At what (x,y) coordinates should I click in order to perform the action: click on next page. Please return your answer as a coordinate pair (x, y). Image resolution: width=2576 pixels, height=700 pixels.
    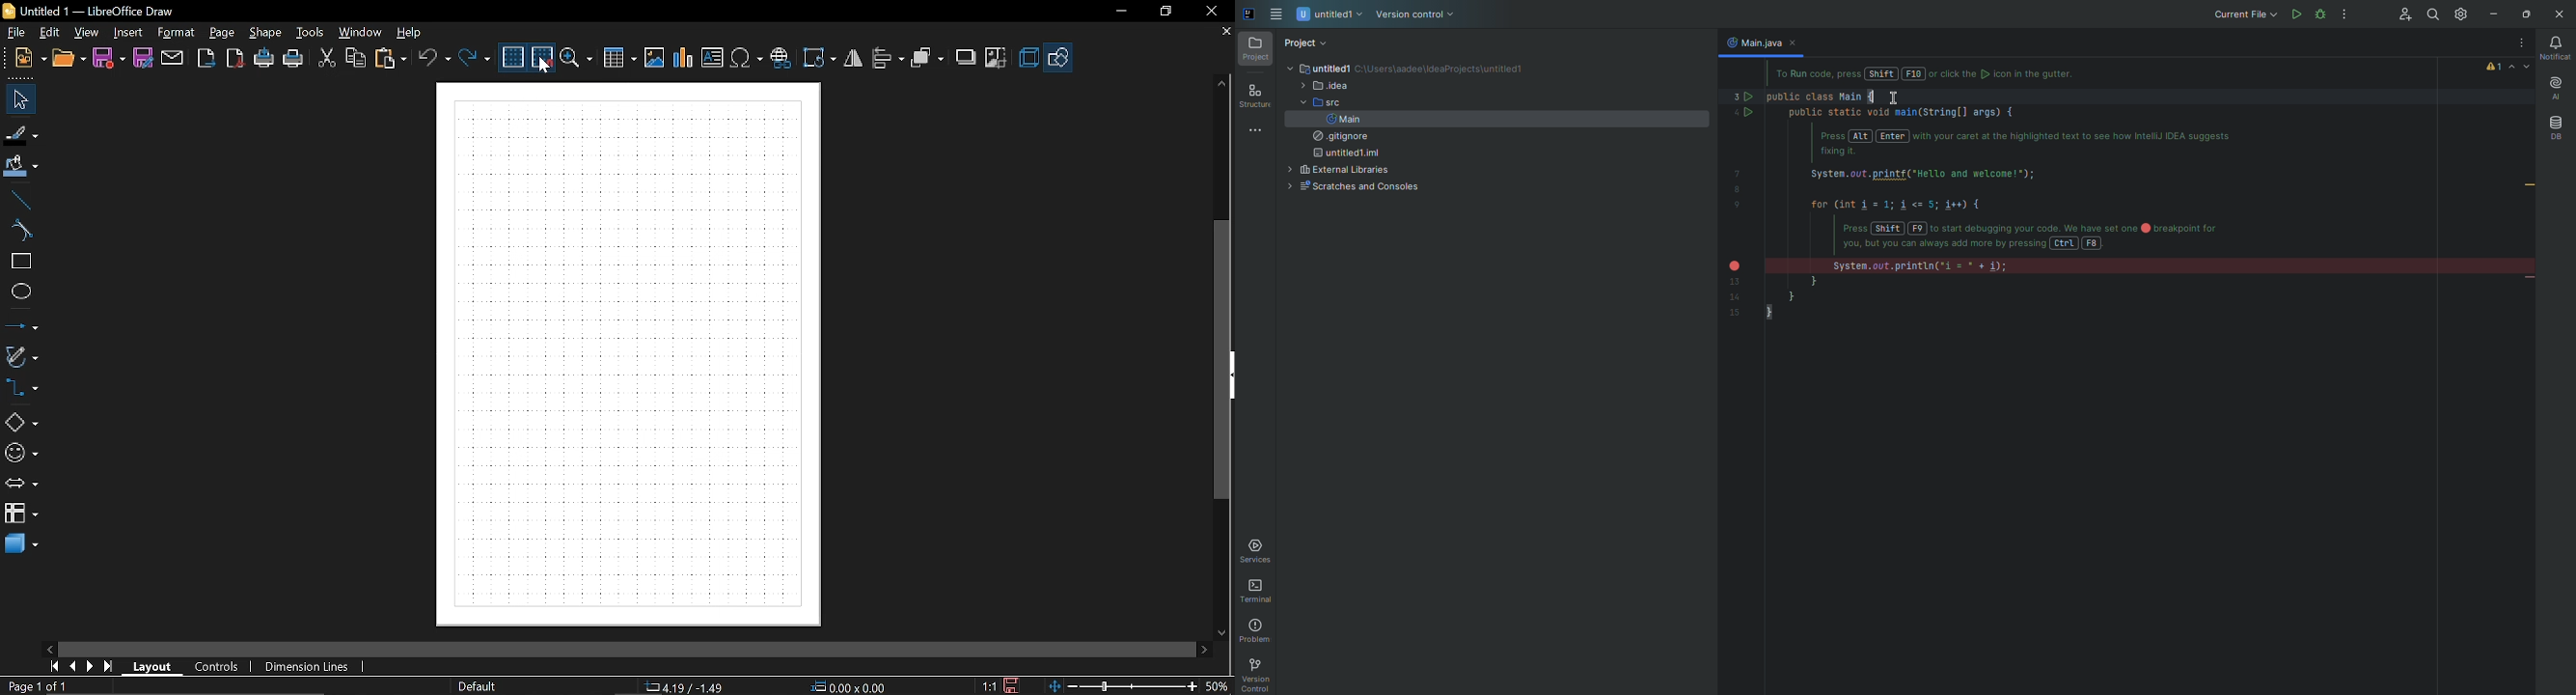
    Looking at the image, I should click on (92, 666).